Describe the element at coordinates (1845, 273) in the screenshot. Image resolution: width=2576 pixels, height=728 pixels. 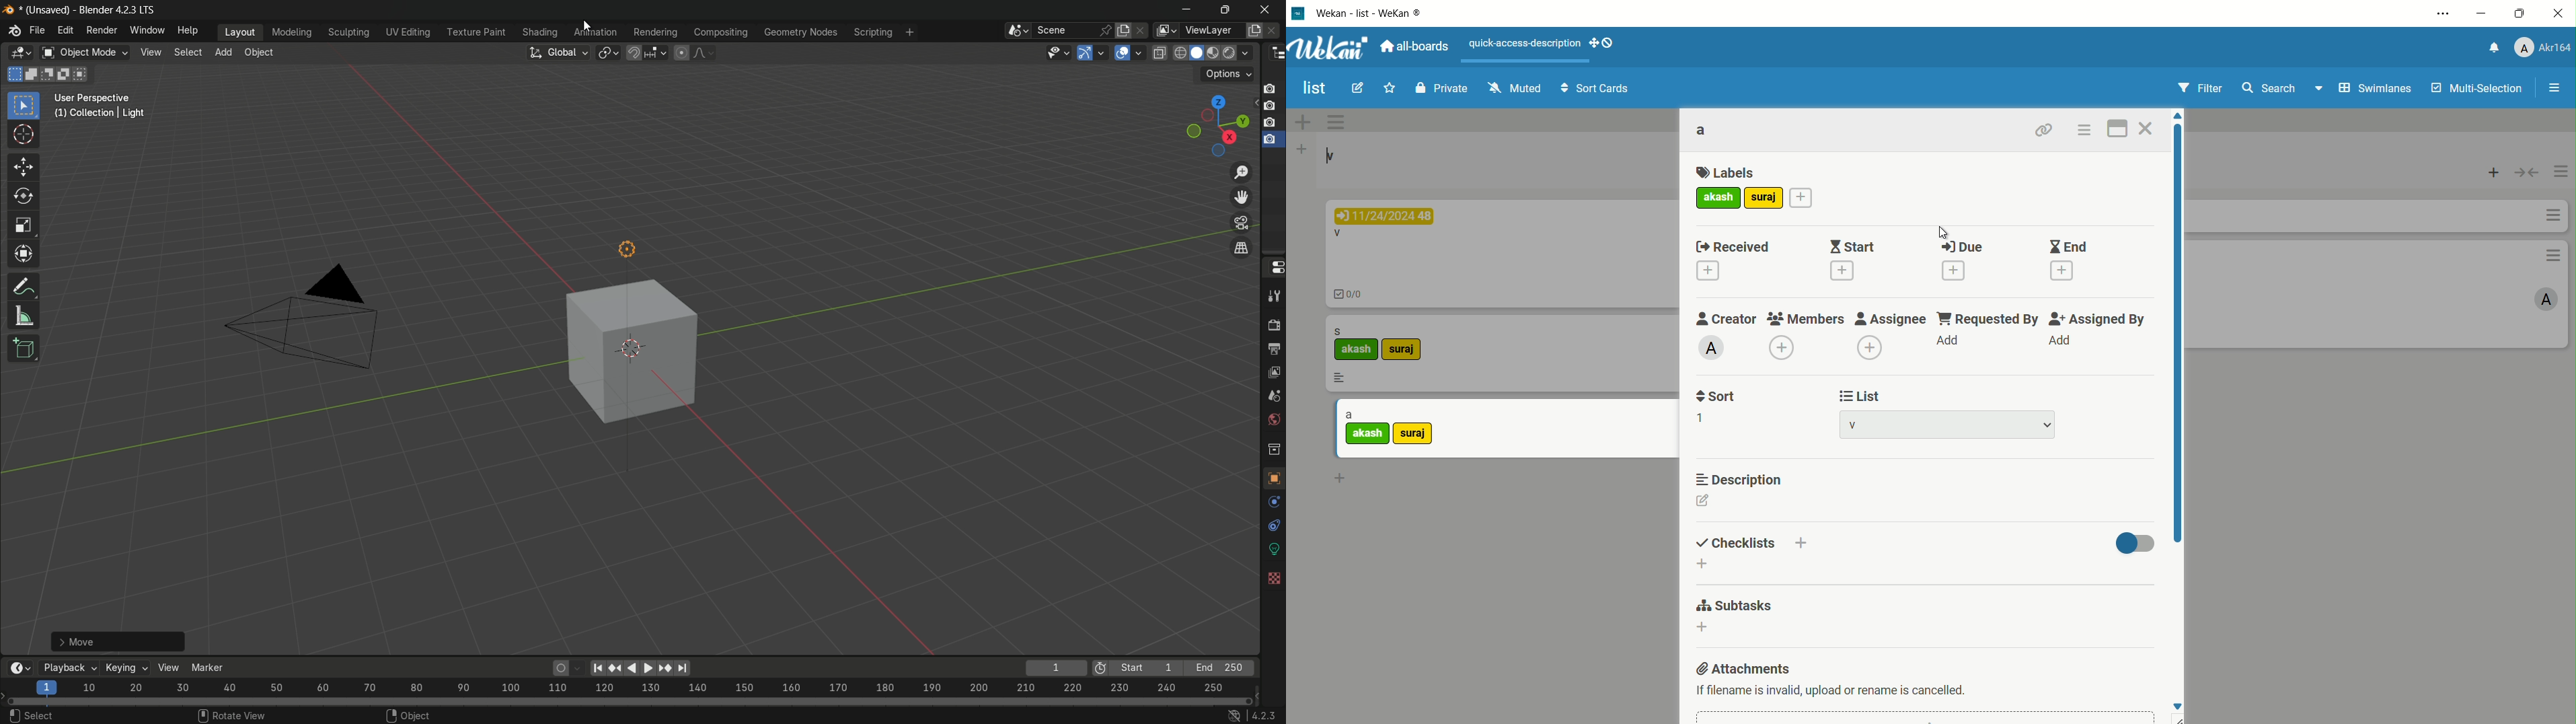
I see `added` at that location.